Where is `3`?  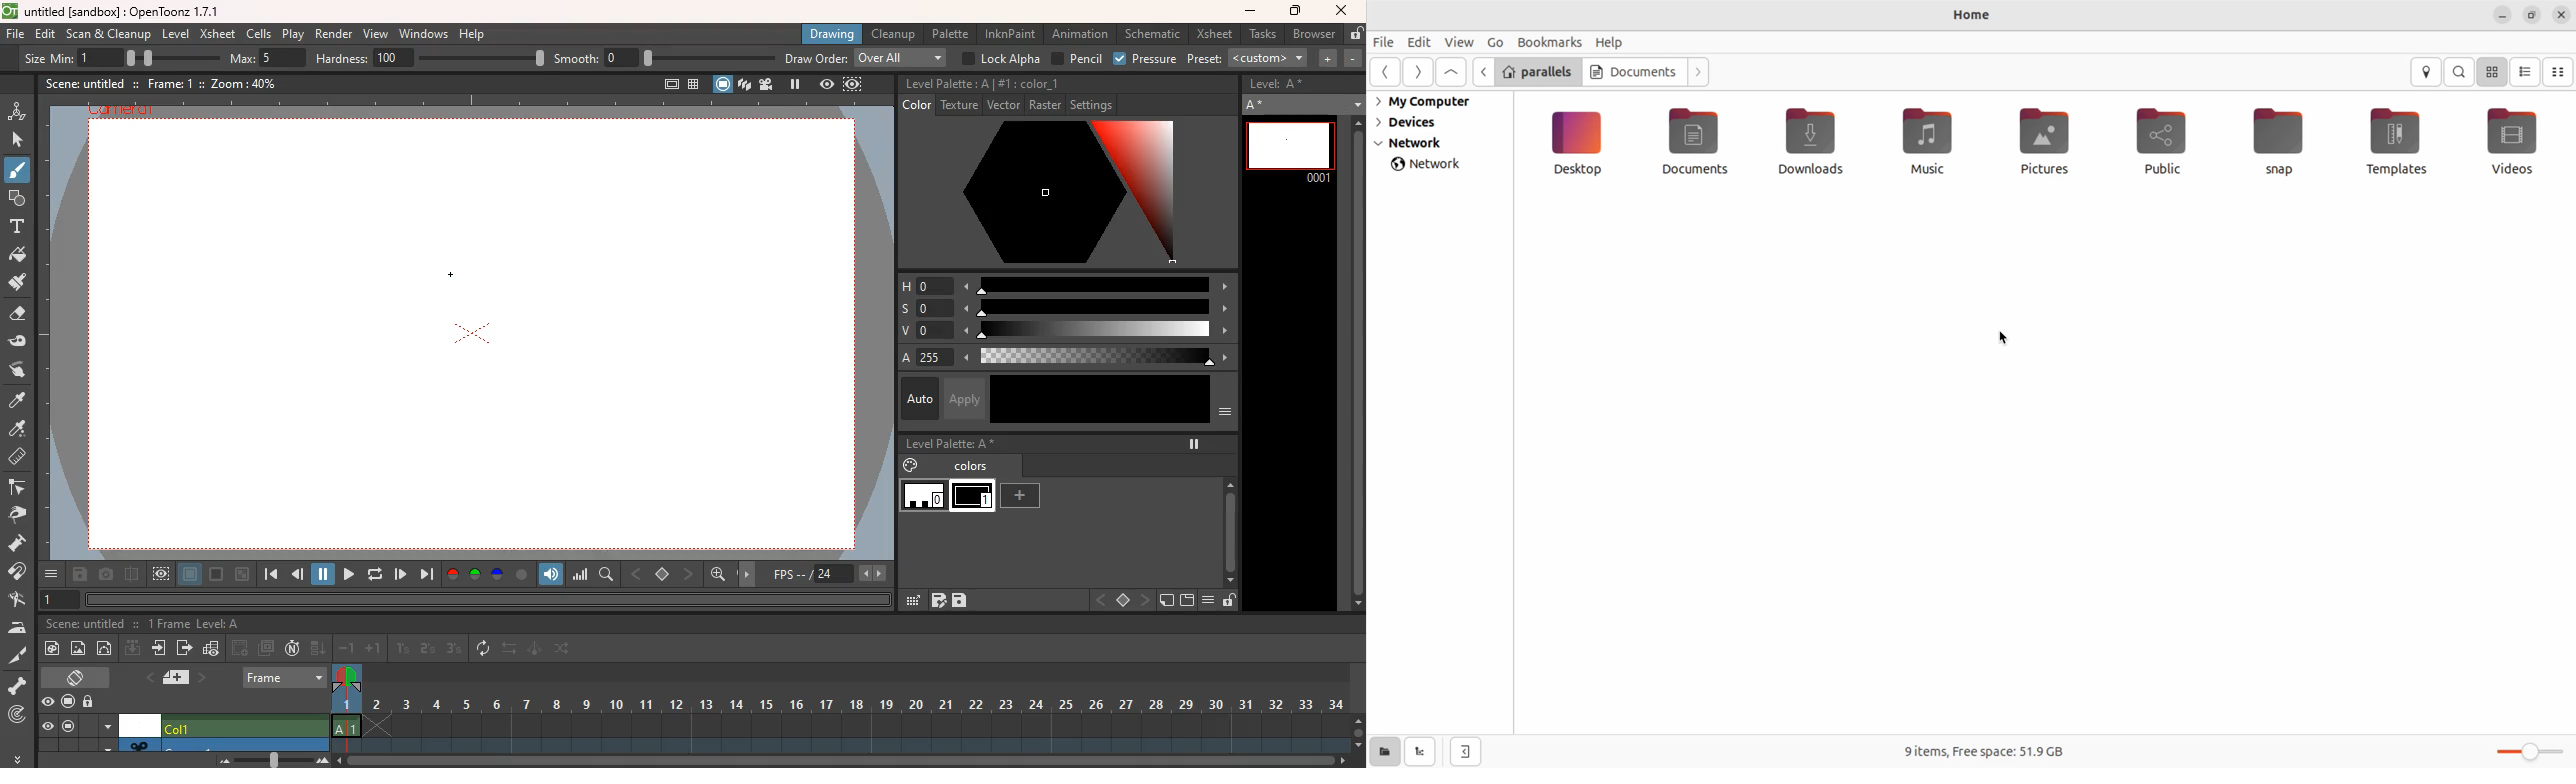
3 is located at coordinates (454, 650).